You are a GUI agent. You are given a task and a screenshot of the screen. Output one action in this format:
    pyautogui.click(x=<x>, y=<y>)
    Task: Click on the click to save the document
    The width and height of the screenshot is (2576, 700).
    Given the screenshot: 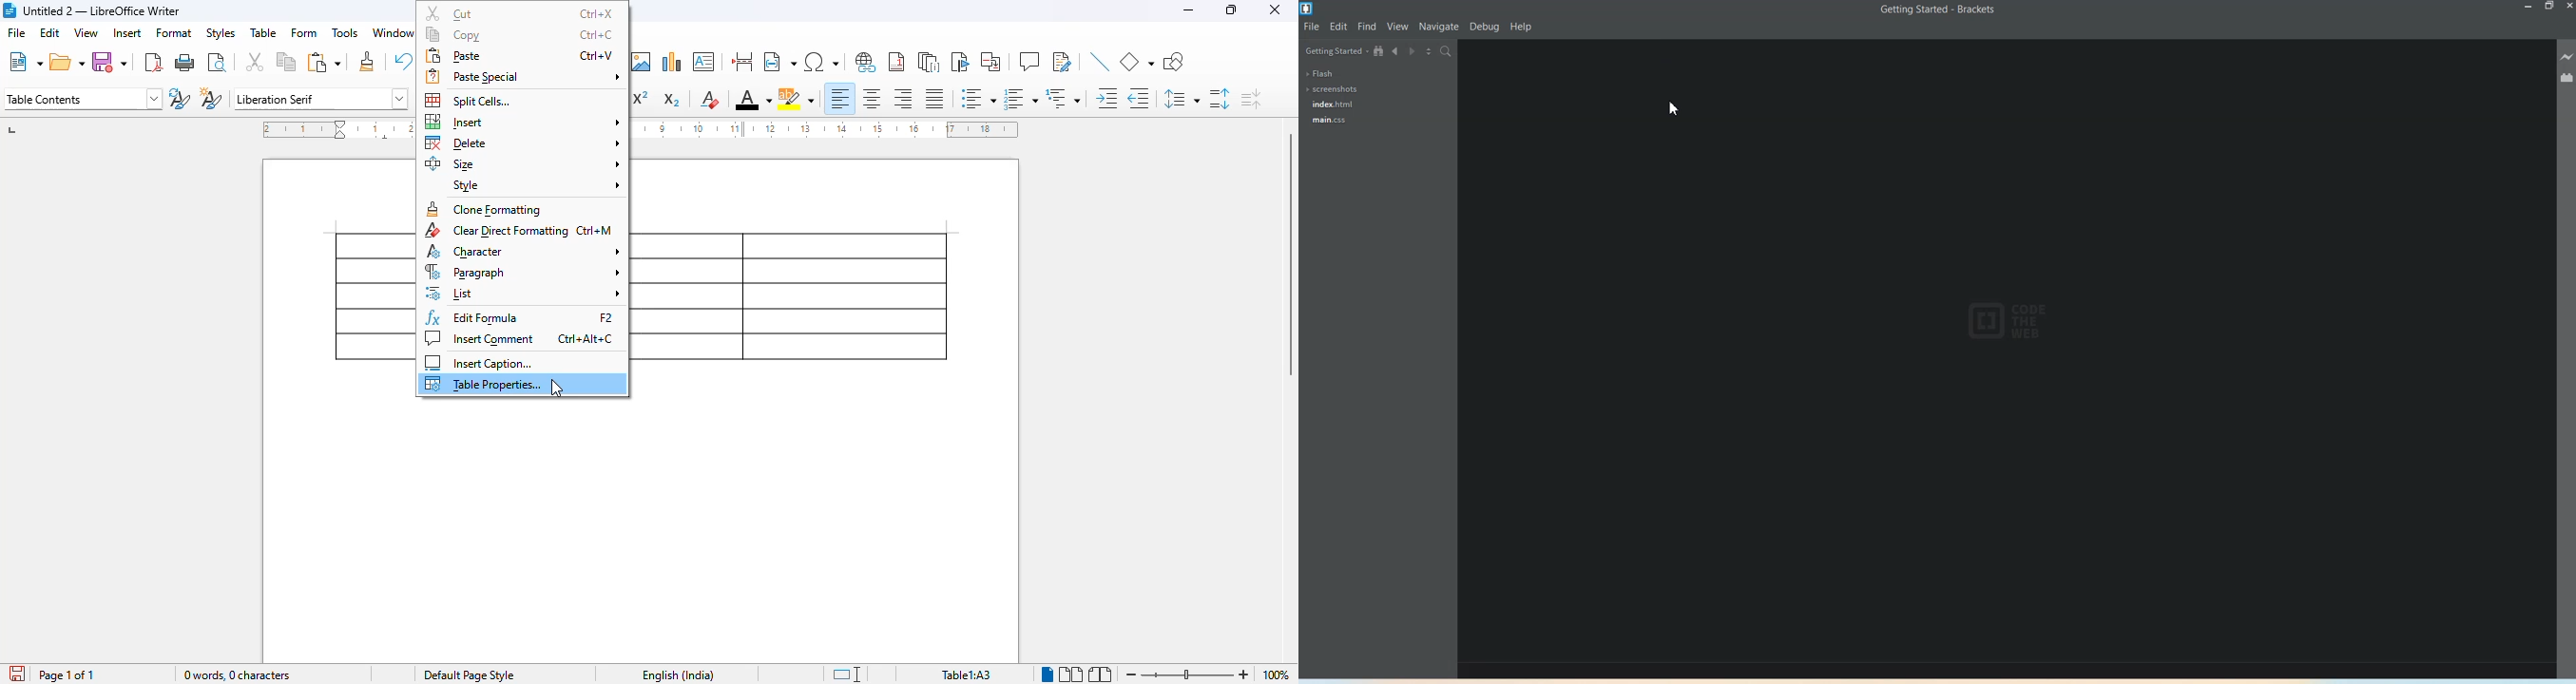 What is the action you would take?
    pyautogui.click(x=17, y=674)
    